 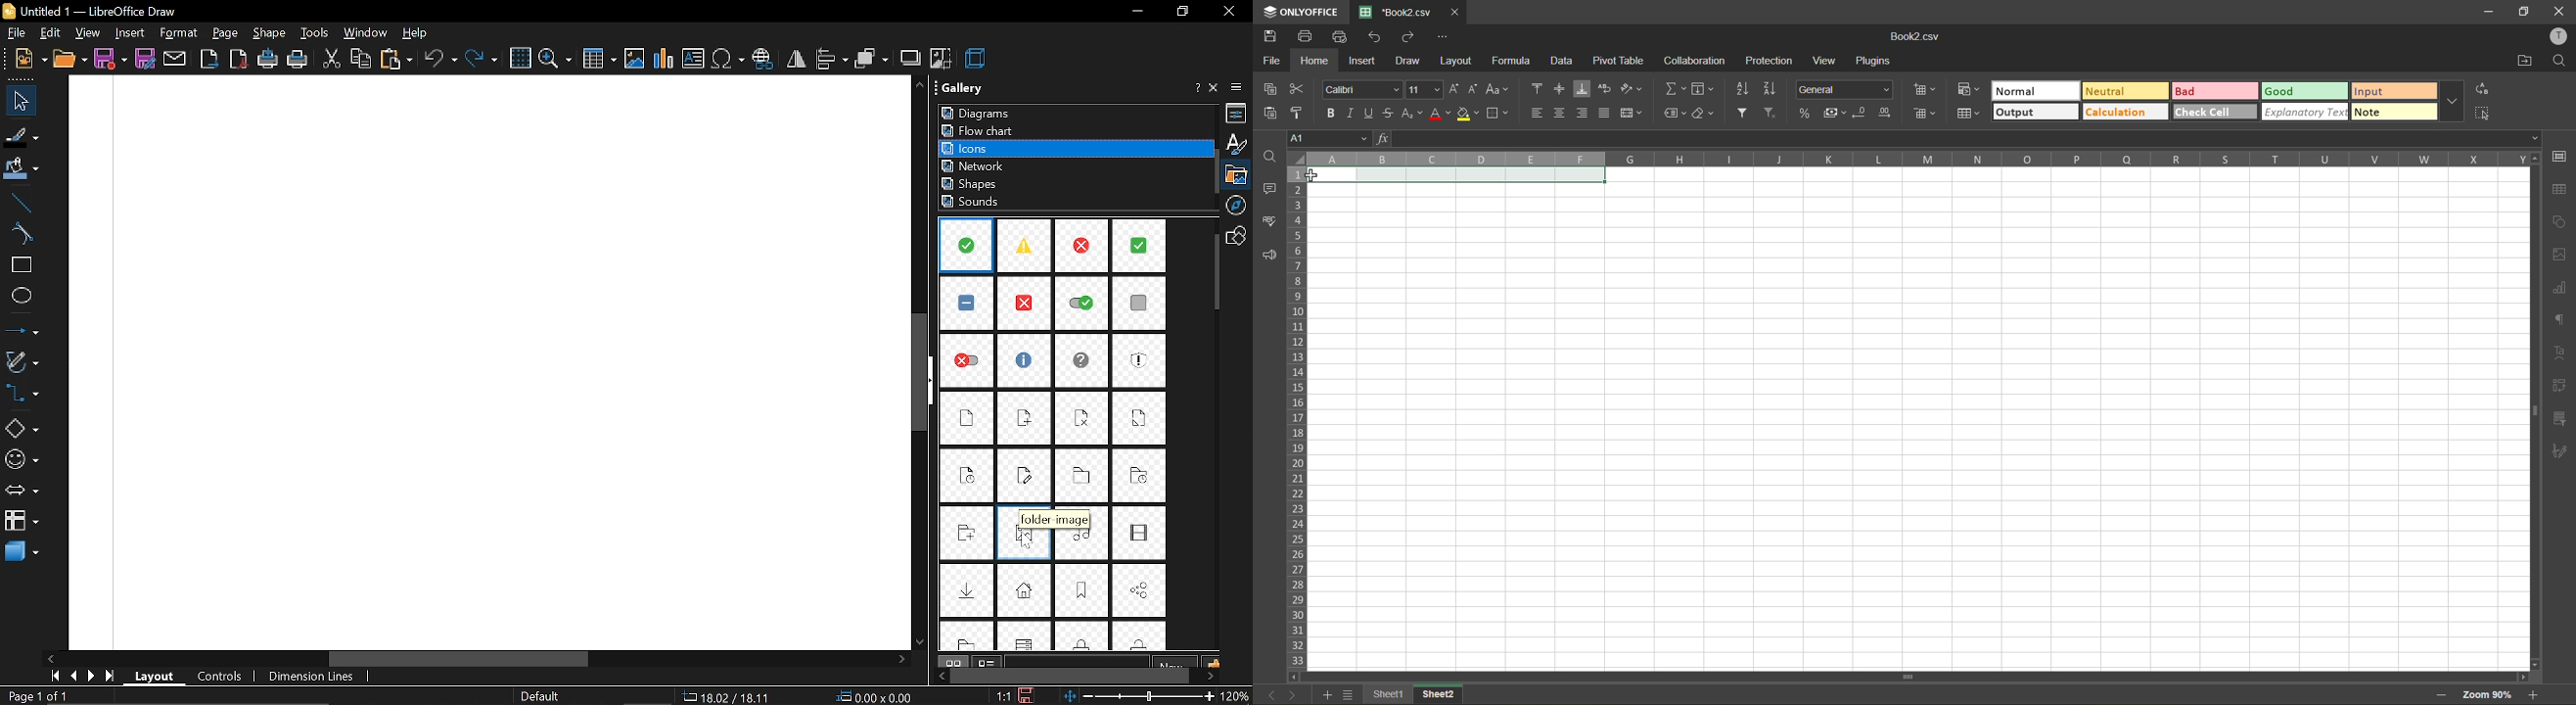 I want to click on insert, so click(x=127, y=33).